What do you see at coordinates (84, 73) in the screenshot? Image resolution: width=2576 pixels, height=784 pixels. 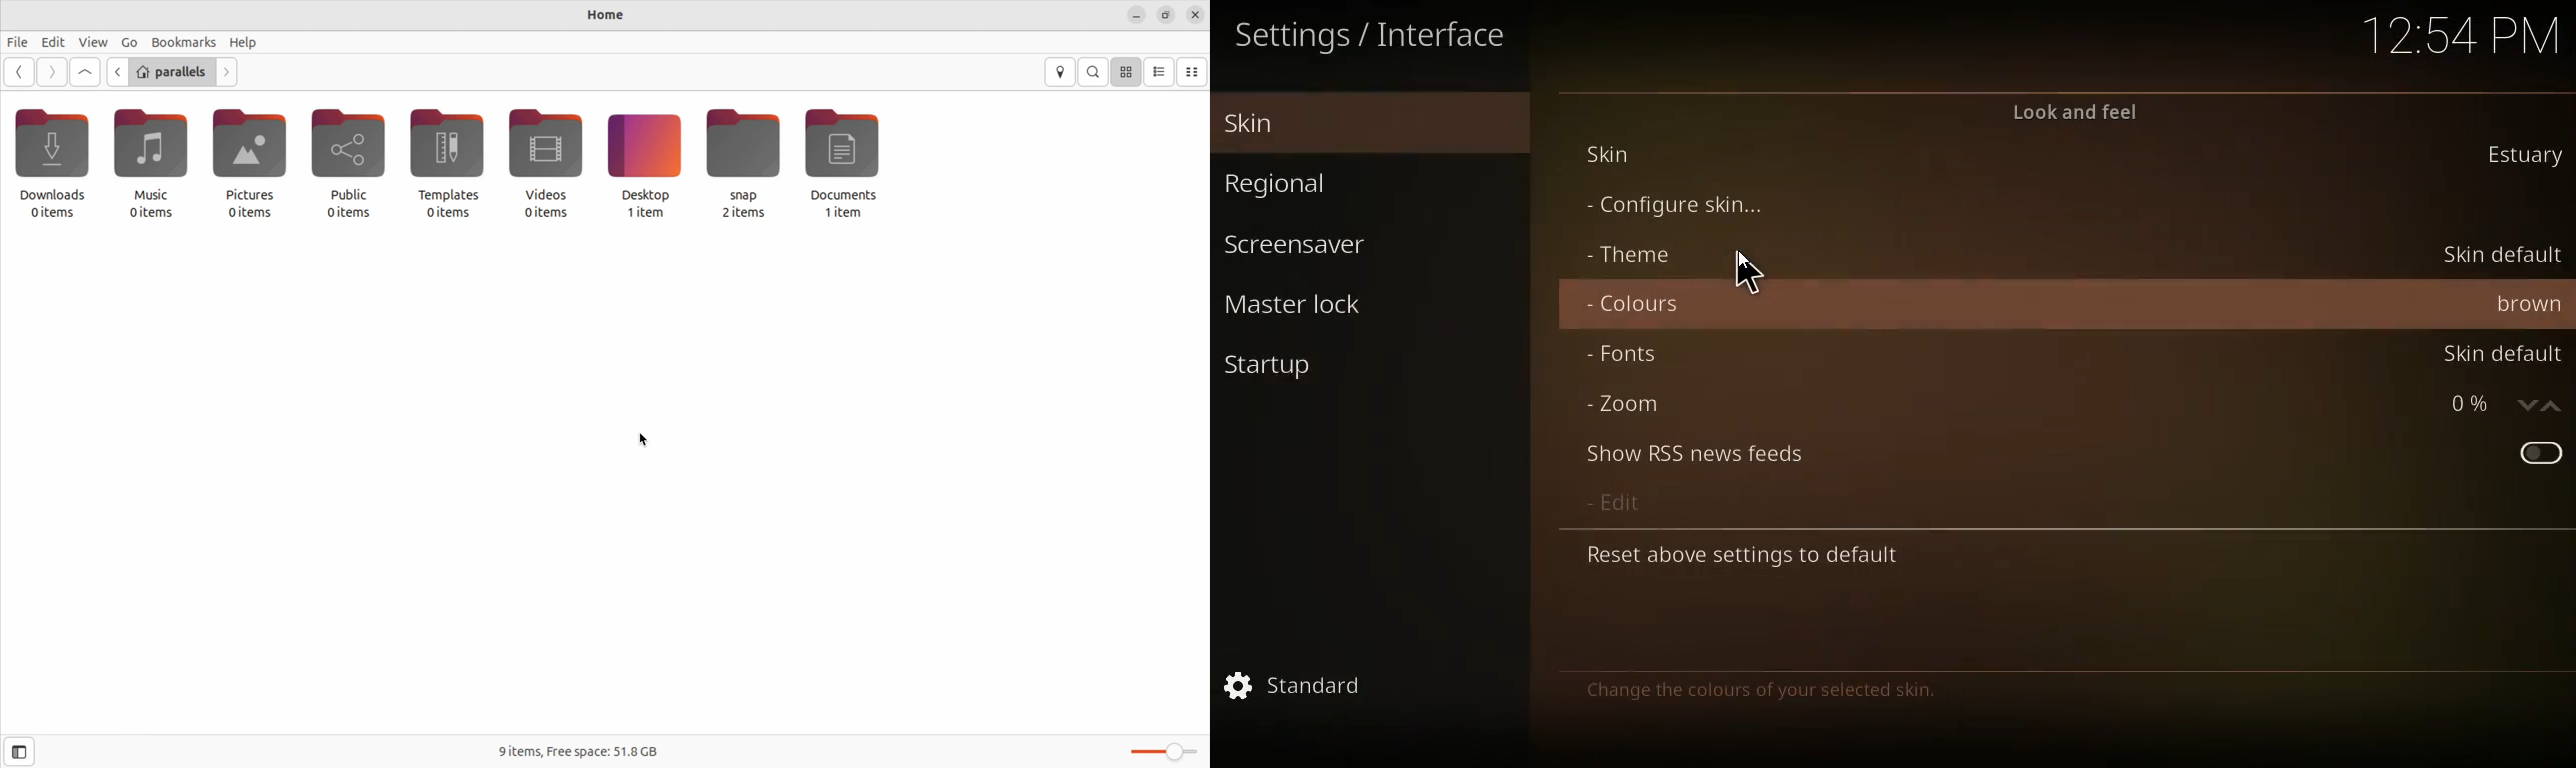 I see `Goto first page` at bounding box center [84, 73].